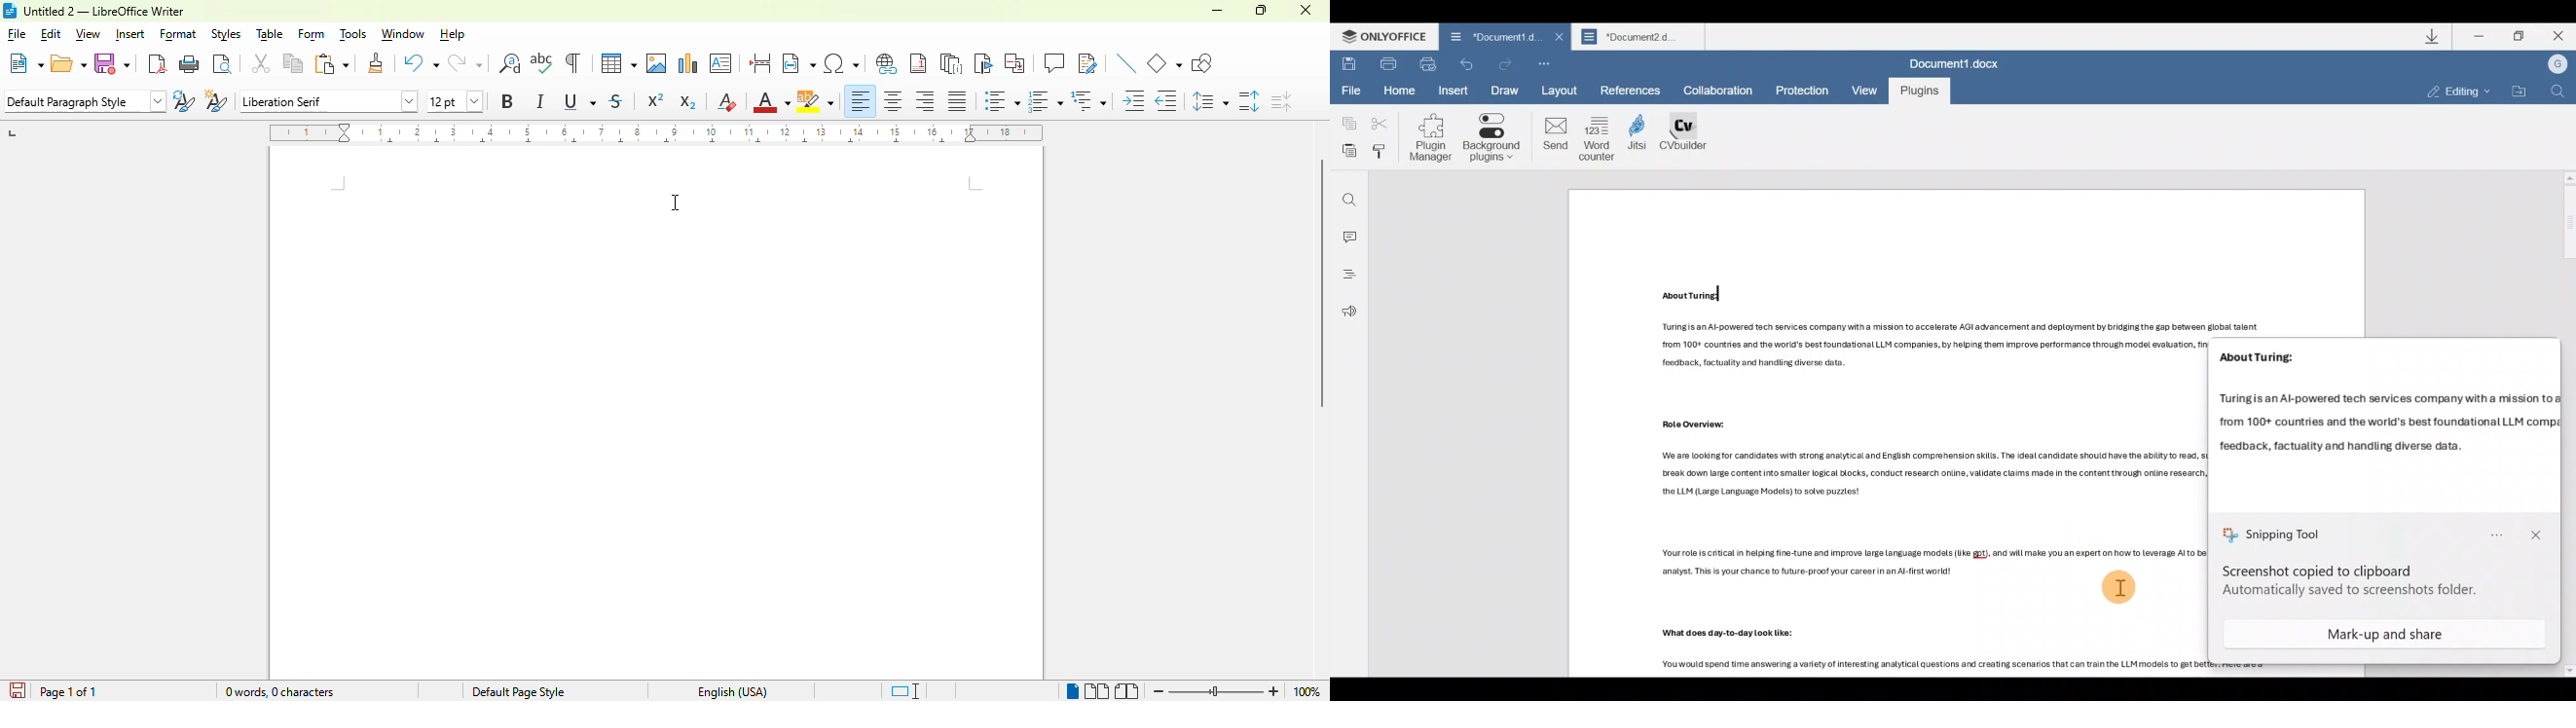 The height and width of the screenshot is (728, 2576). I want to click on Plugins, so click(1920, 91).